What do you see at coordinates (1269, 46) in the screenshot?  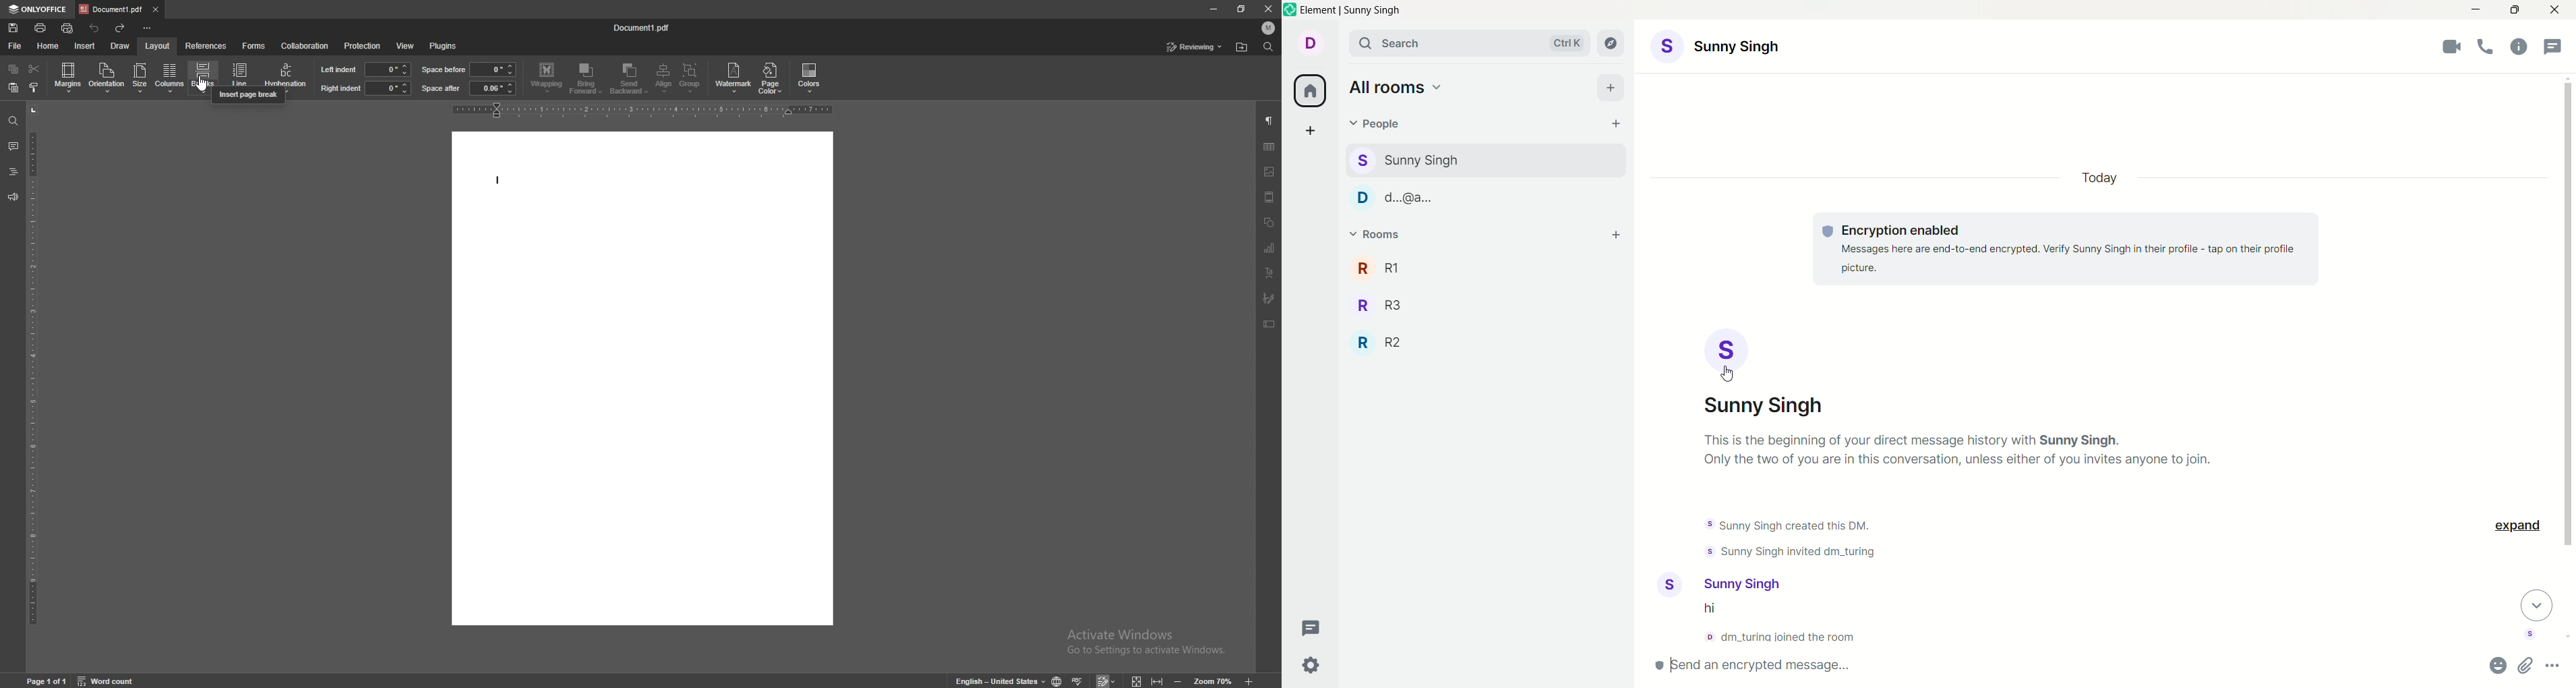 I see `find` at bounding box center [1269, 46].